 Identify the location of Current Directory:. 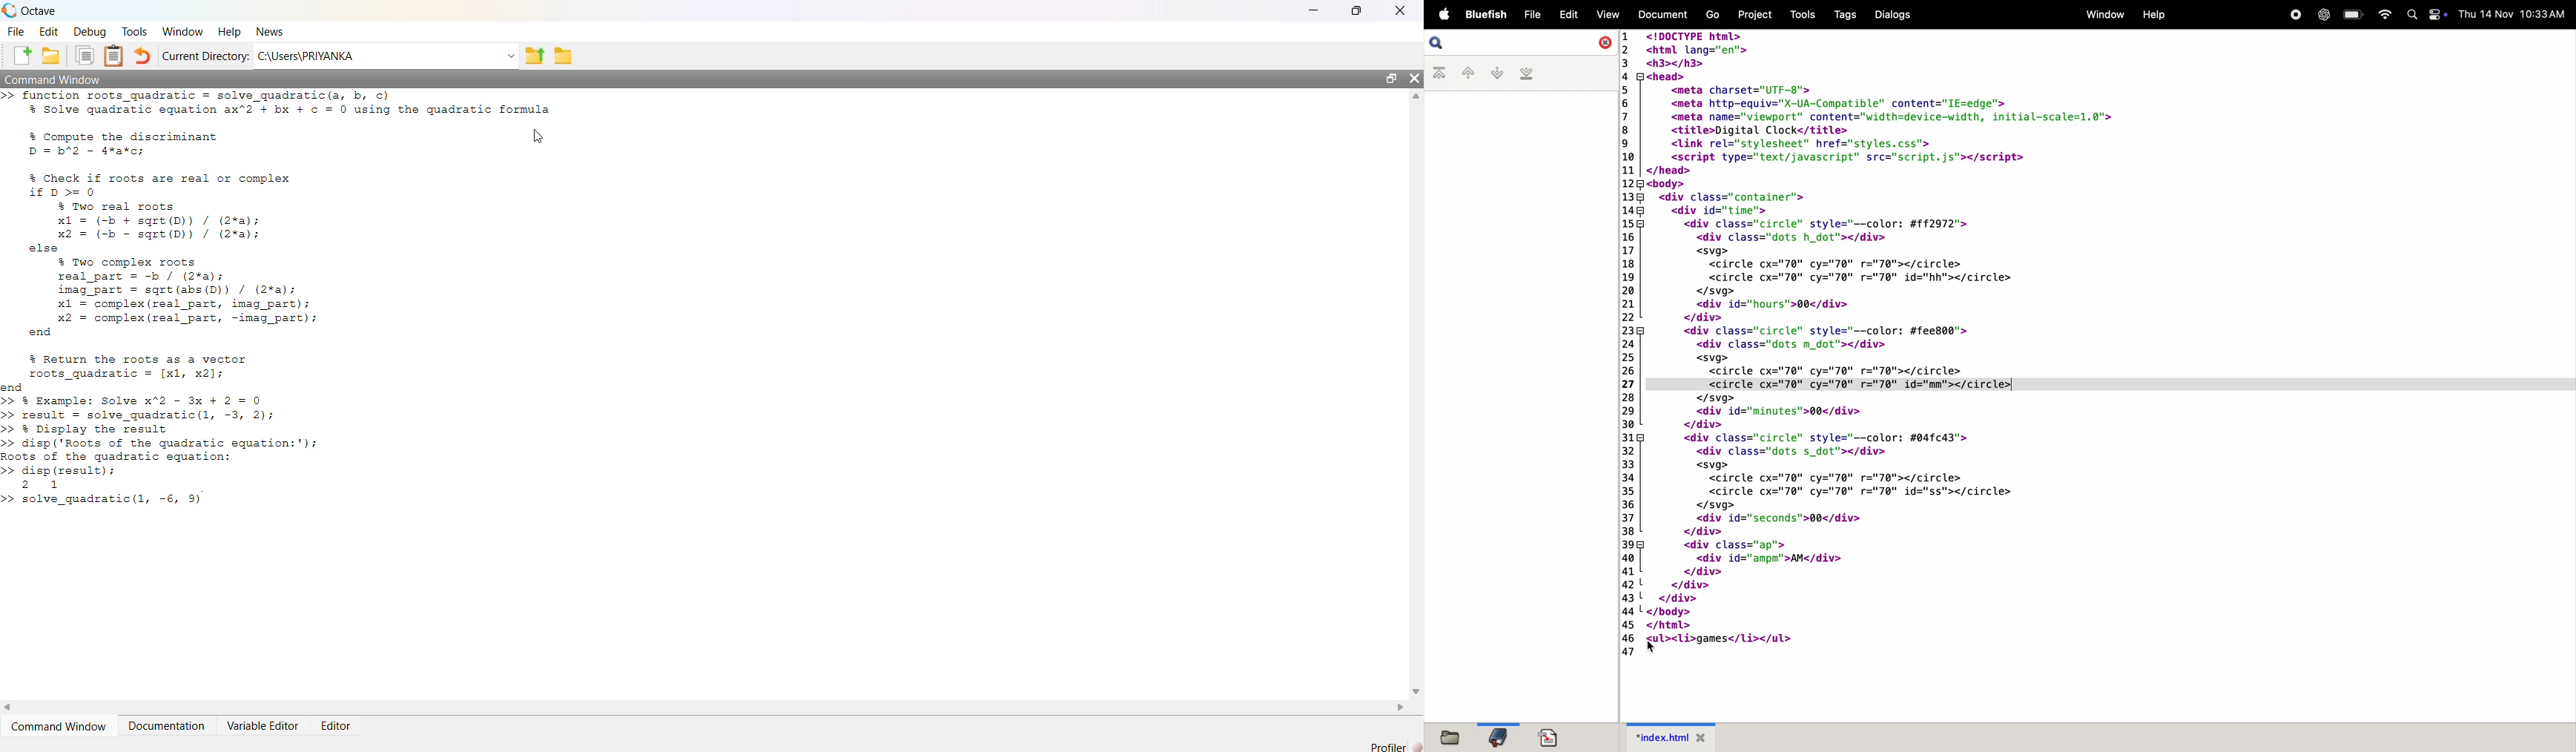
(205, 56).